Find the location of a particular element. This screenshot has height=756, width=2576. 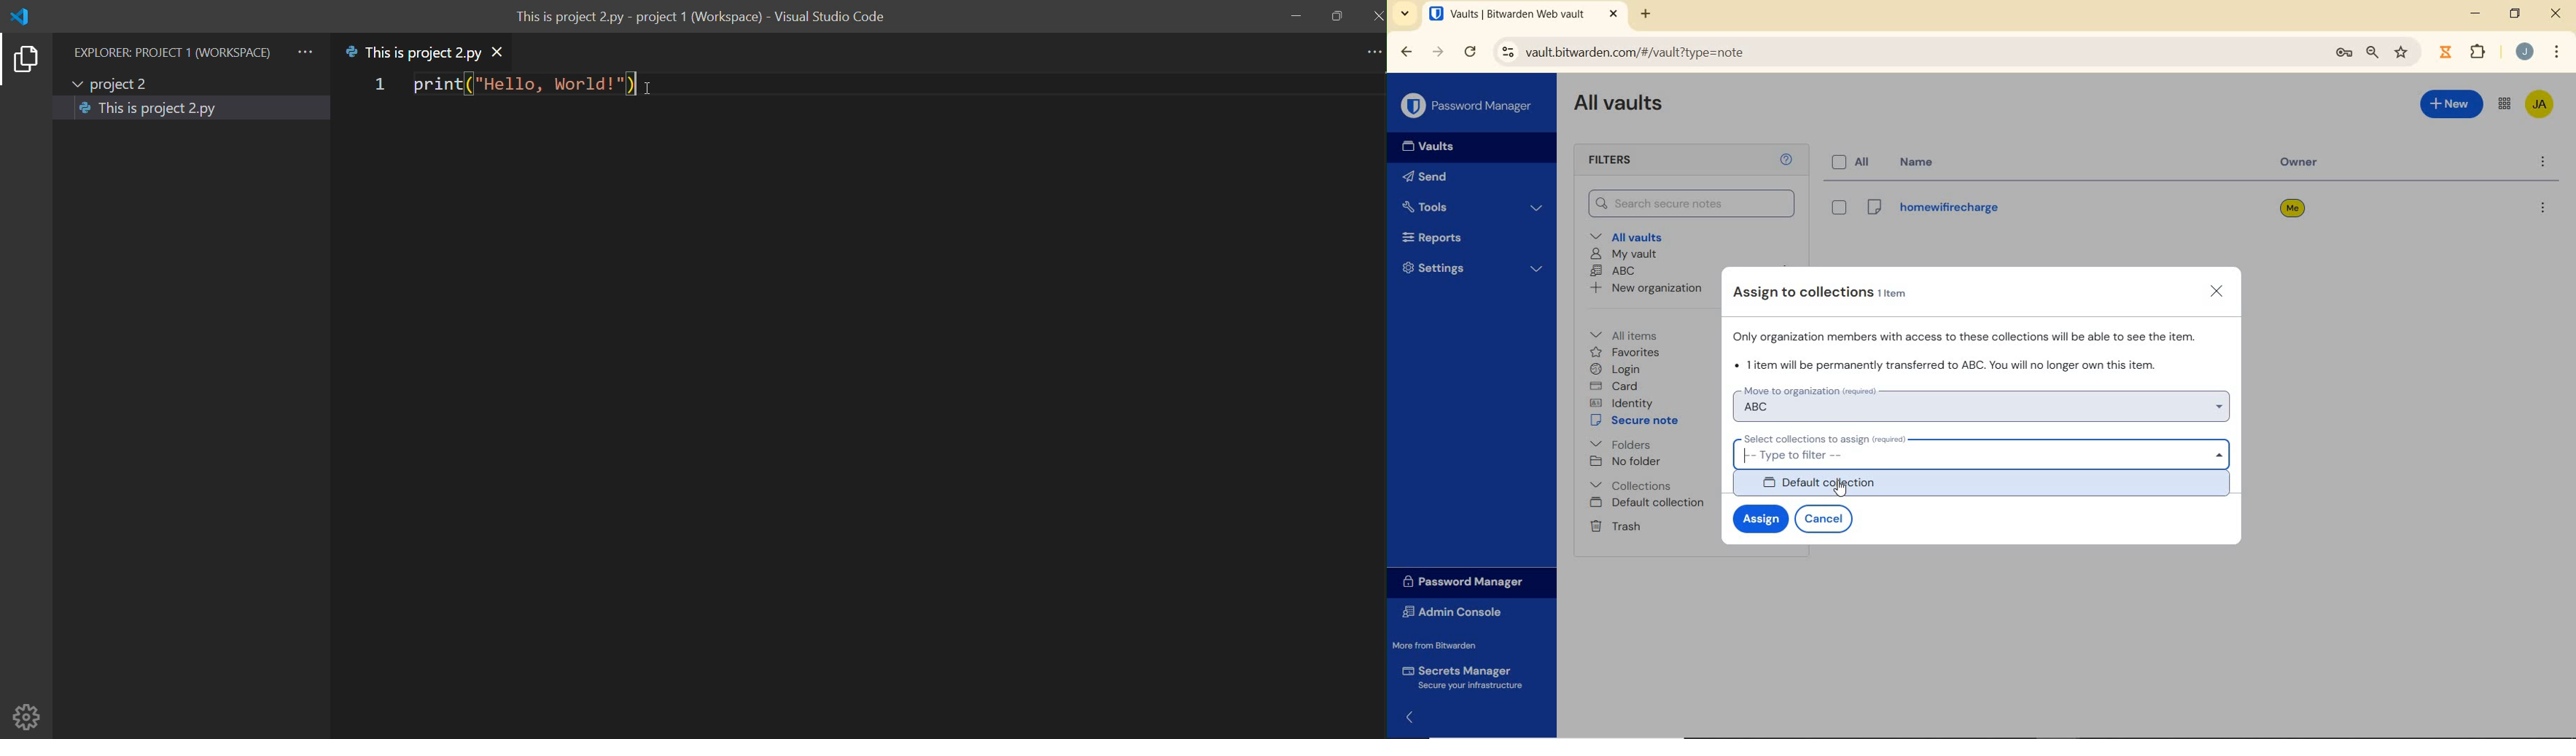

close is located at coordinates (2219, 292).